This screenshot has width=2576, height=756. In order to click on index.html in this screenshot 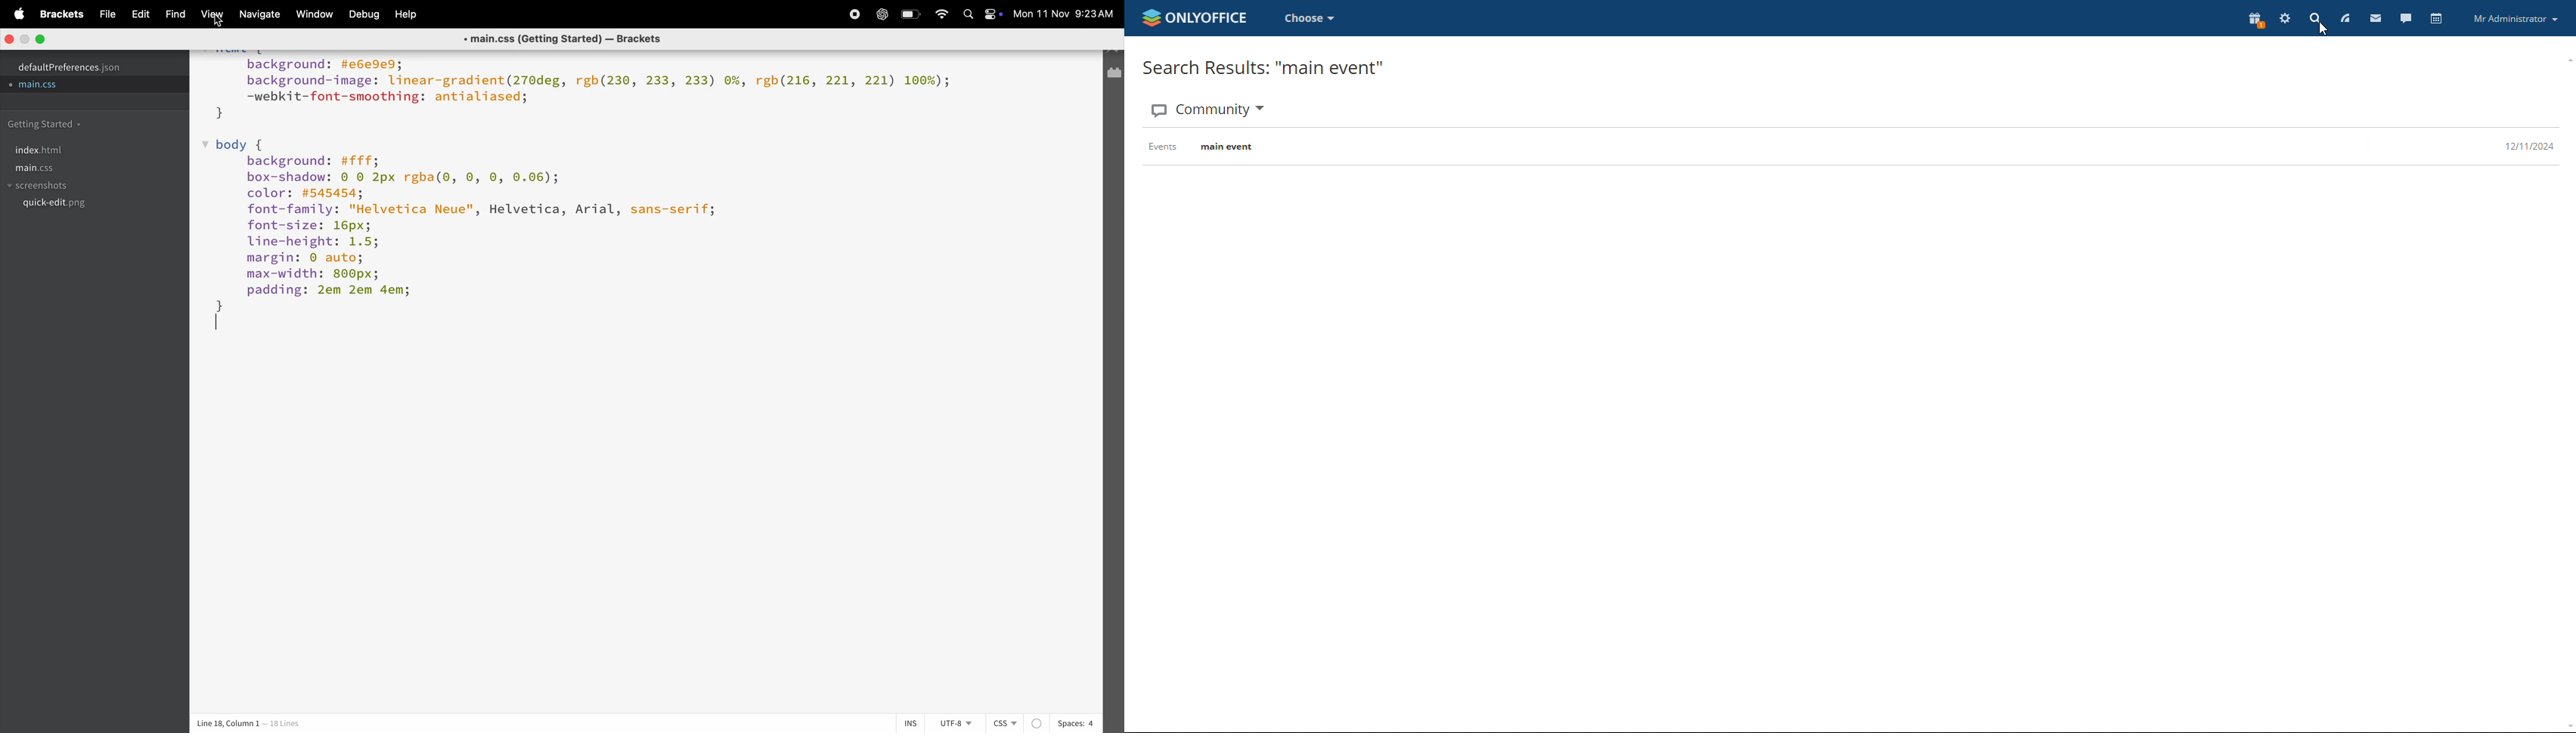, I will do `click(39, 150)`.